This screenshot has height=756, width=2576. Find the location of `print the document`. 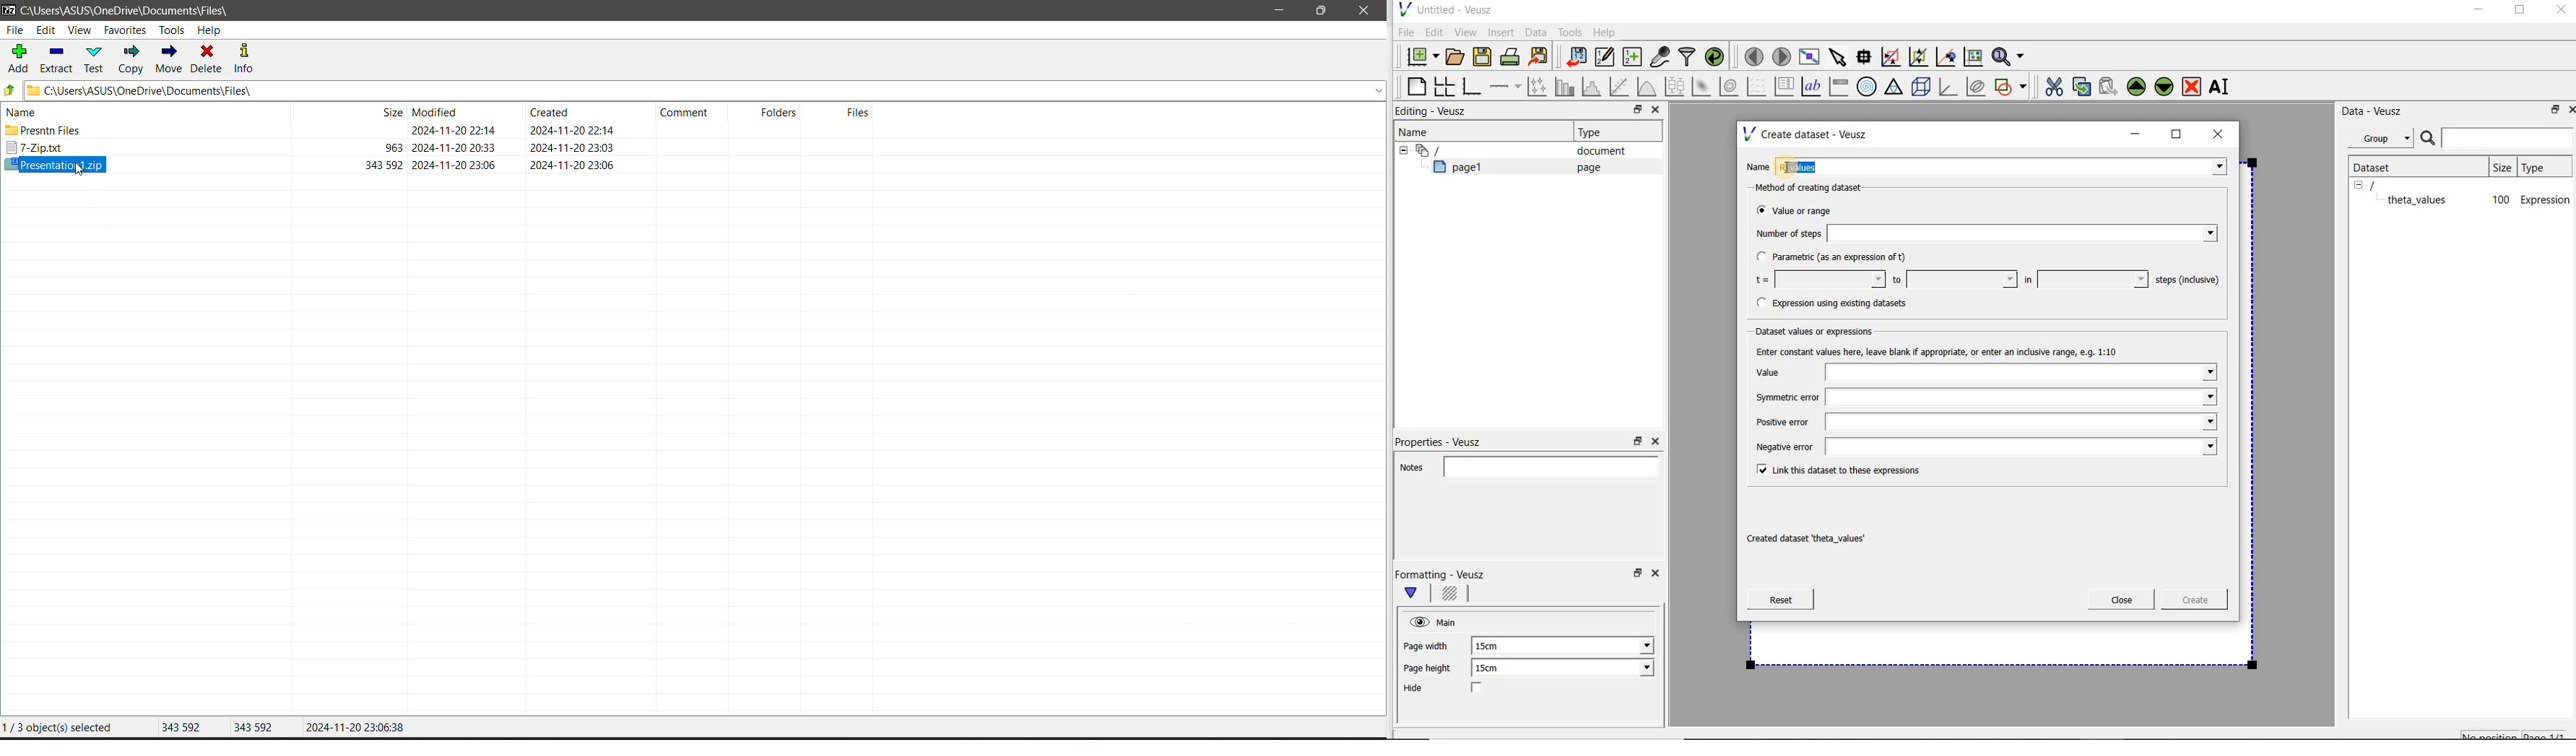

print the document is located at coordinates (1513, 56).